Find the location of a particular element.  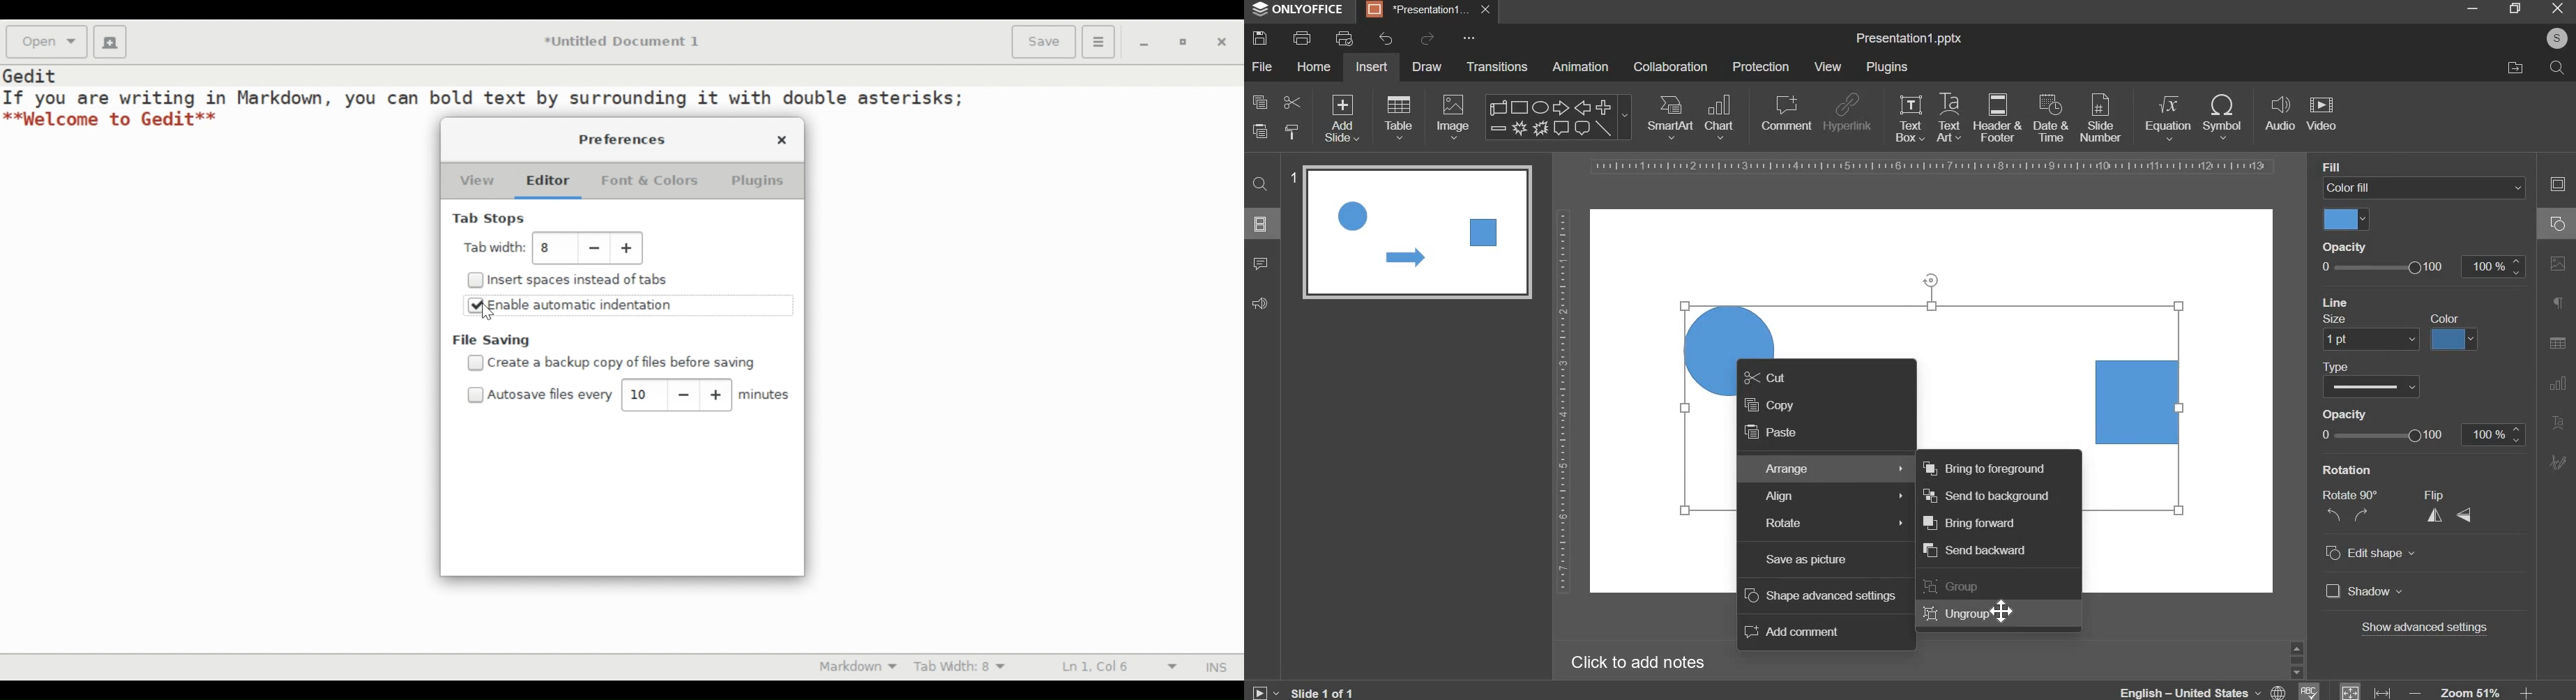

line size is located at coordinates (2370, 338).